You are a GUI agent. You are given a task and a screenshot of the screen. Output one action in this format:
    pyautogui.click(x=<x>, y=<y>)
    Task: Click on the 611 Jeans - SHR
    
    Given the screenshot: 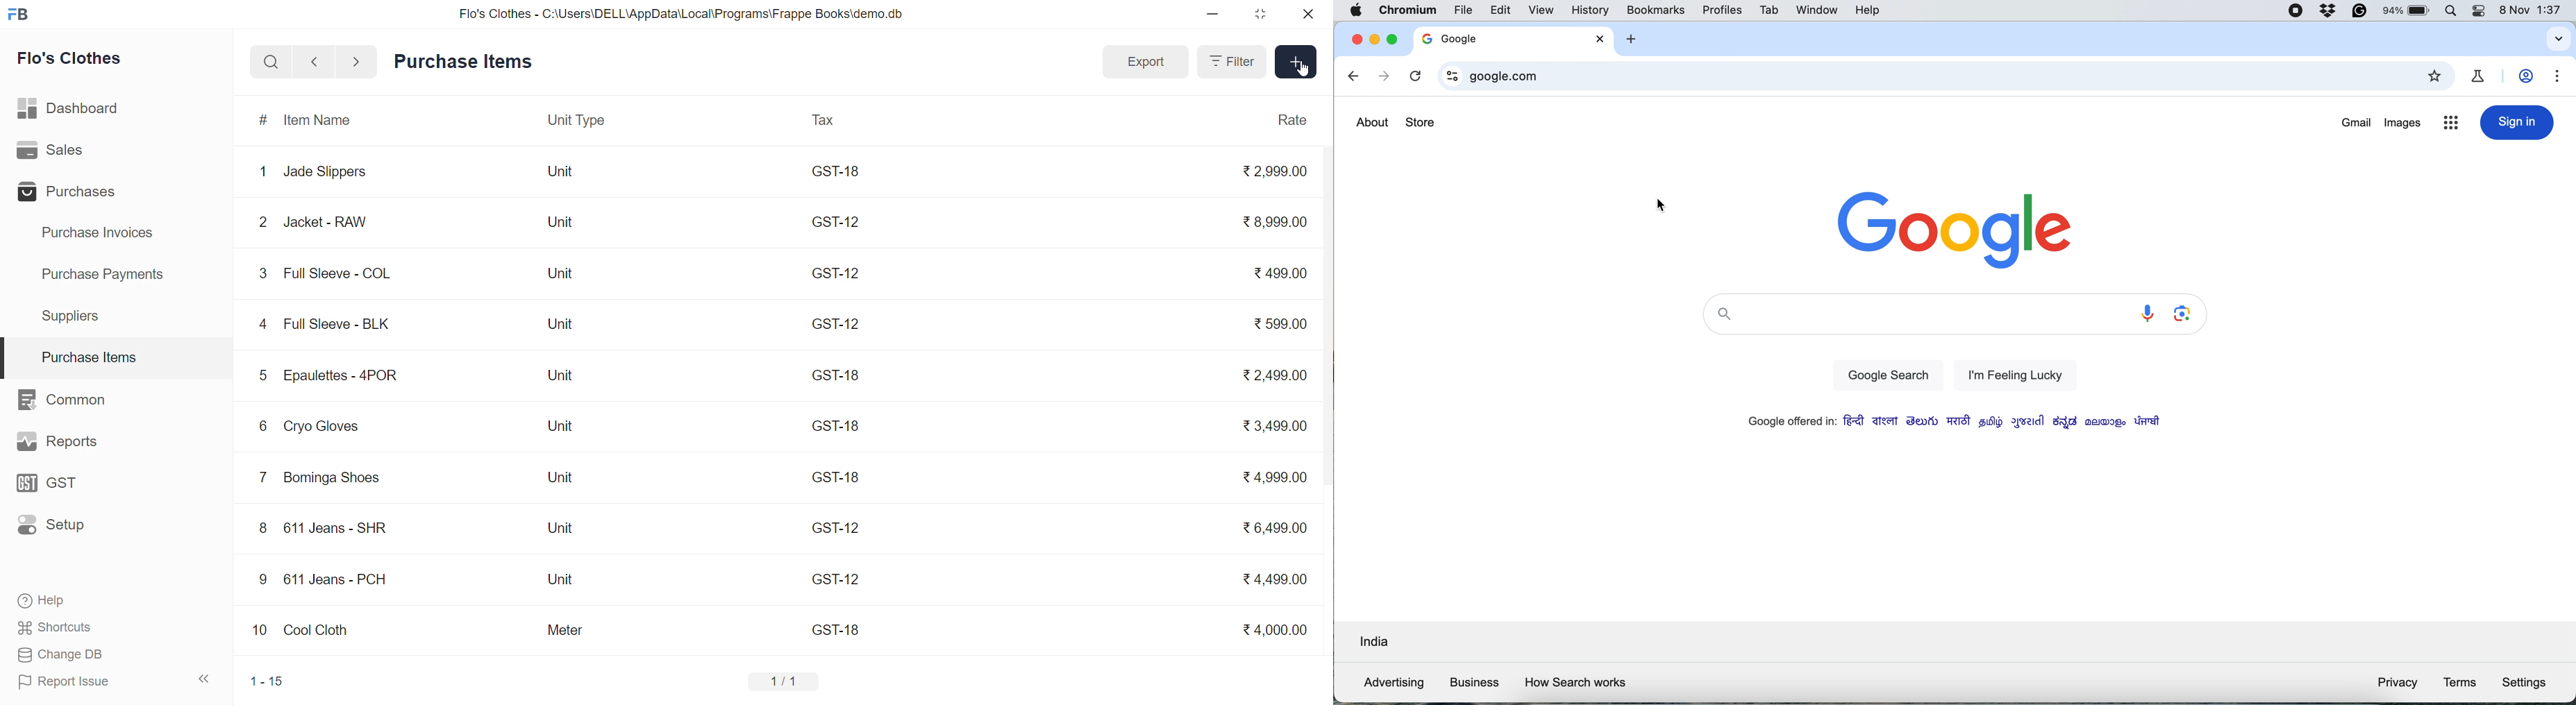 What is the action you would take?
    pyautogui.click(x=337, y=527)
    